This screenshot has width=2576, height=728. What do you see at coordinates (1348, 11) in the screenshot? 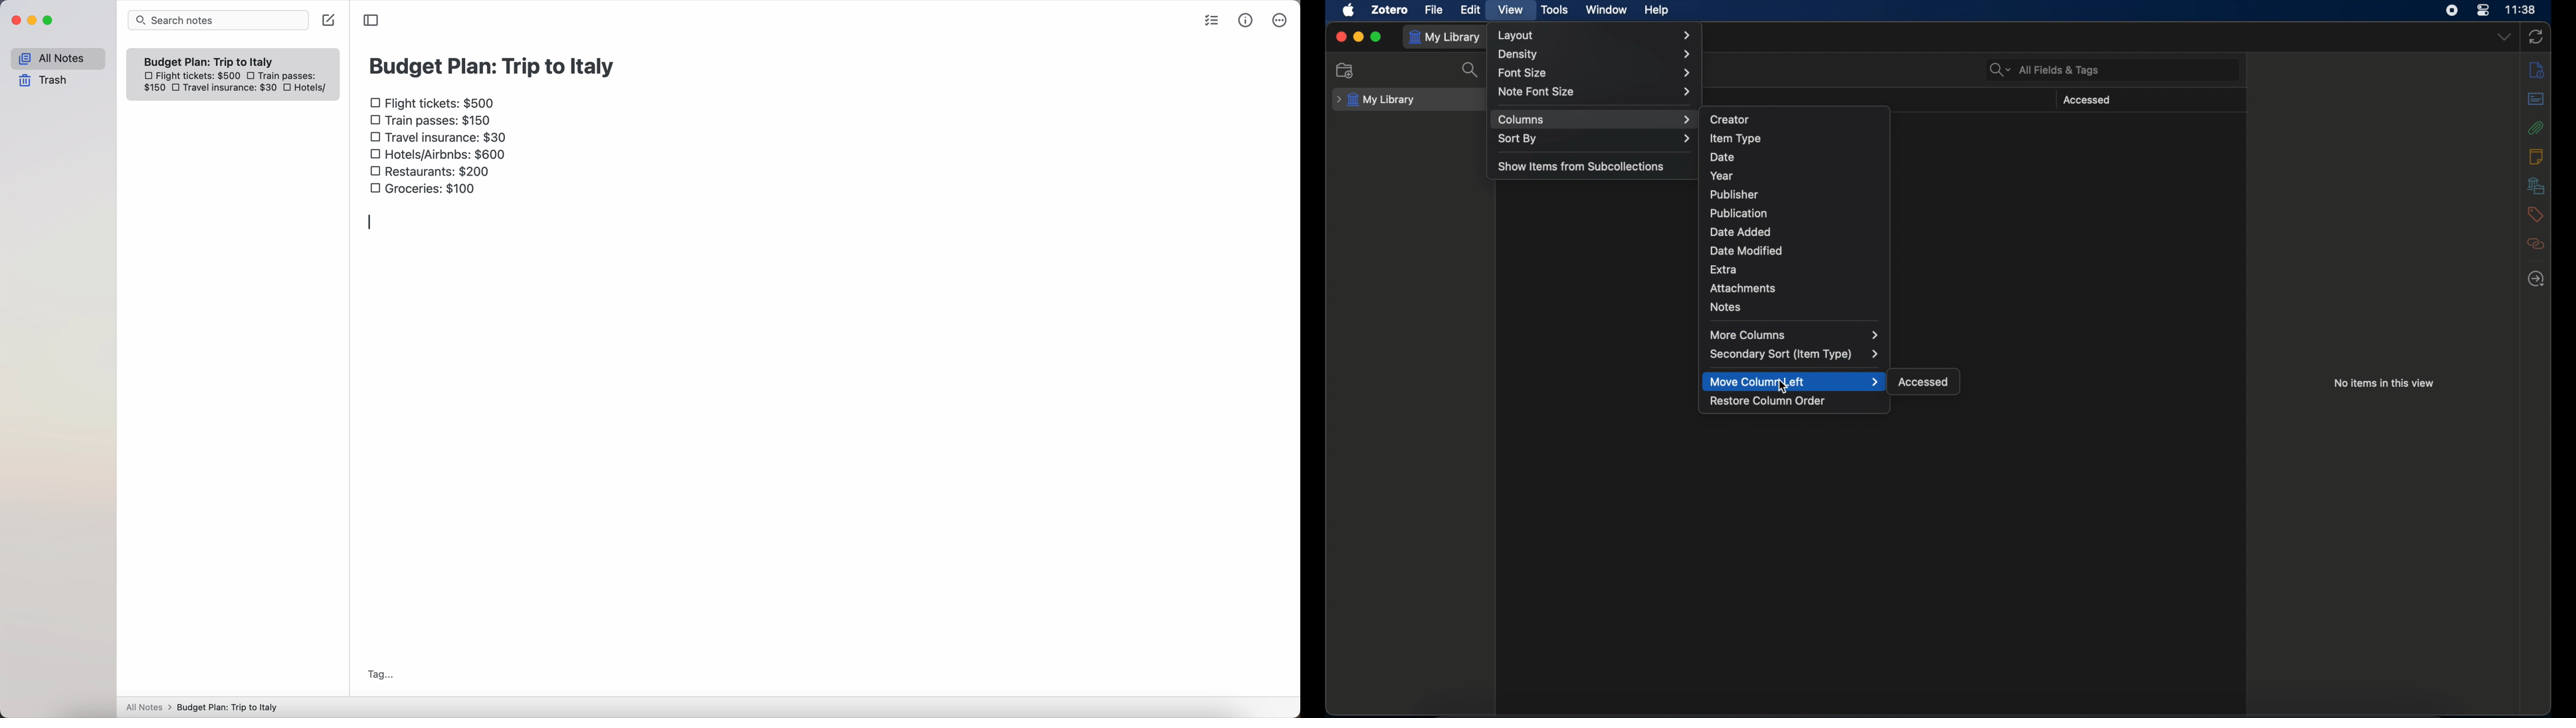
I see `apple` at bounding box center [1348, 11].